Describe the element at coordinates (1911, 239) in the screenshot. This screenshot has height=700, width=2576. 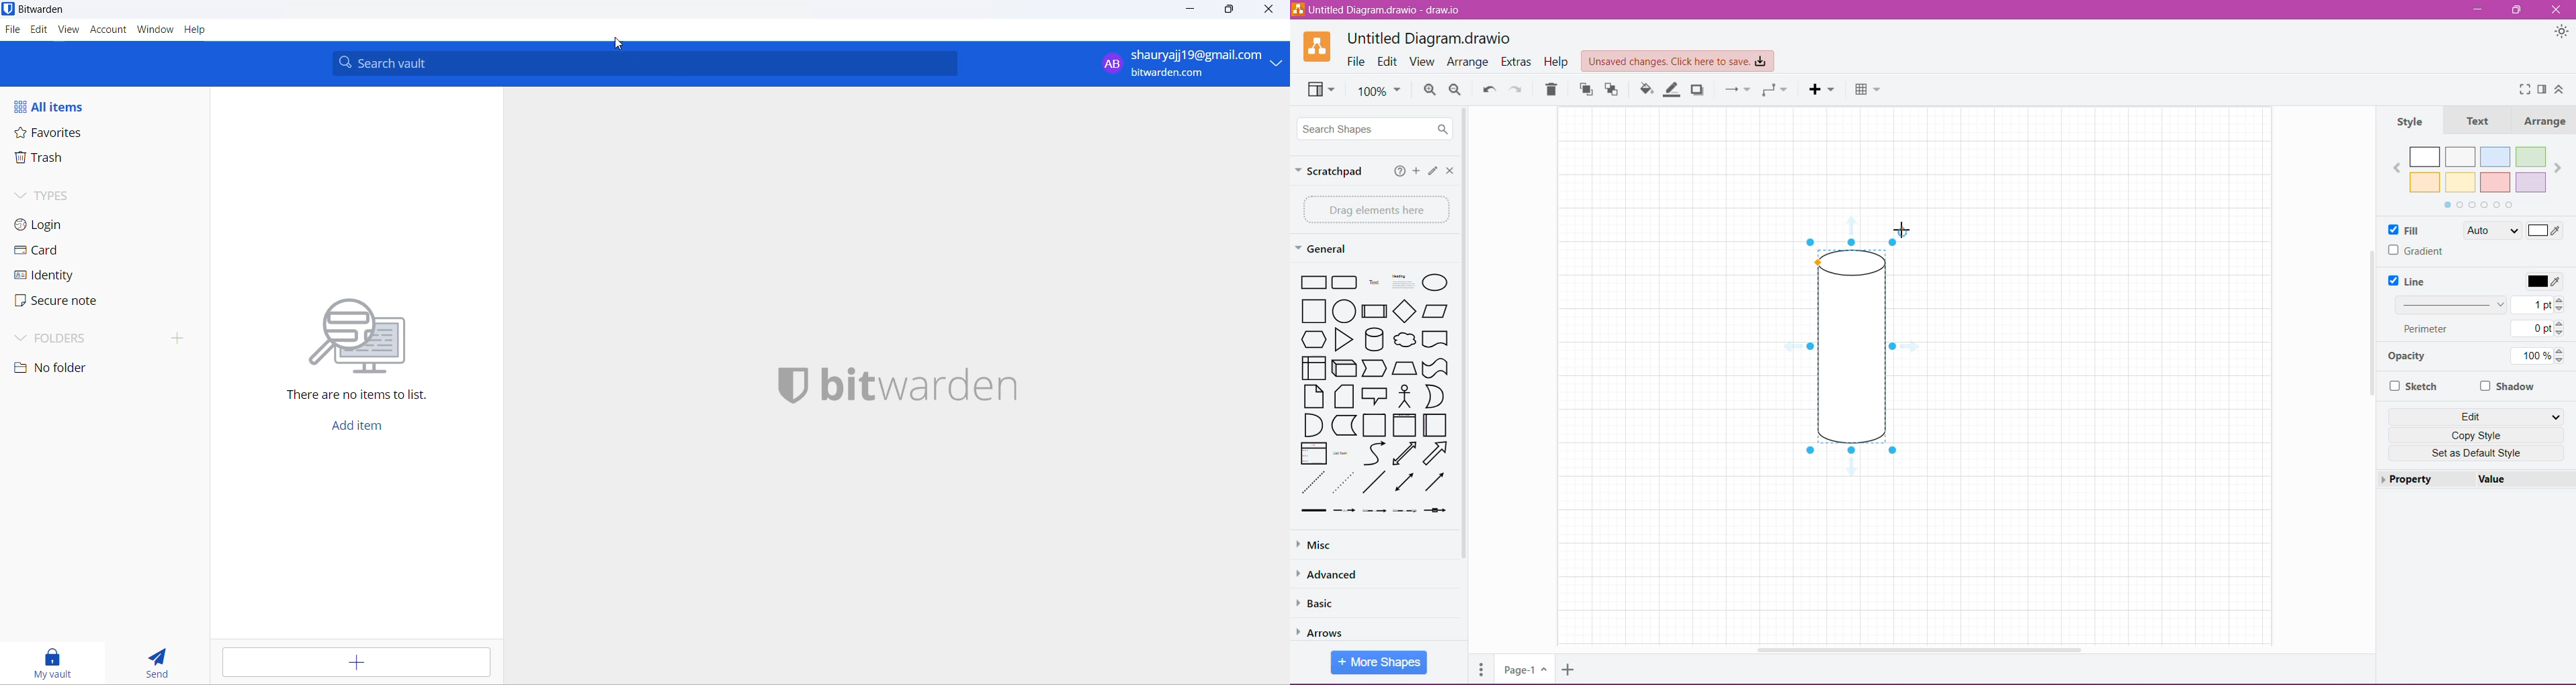
I see `Cursor on Shape` at that location.